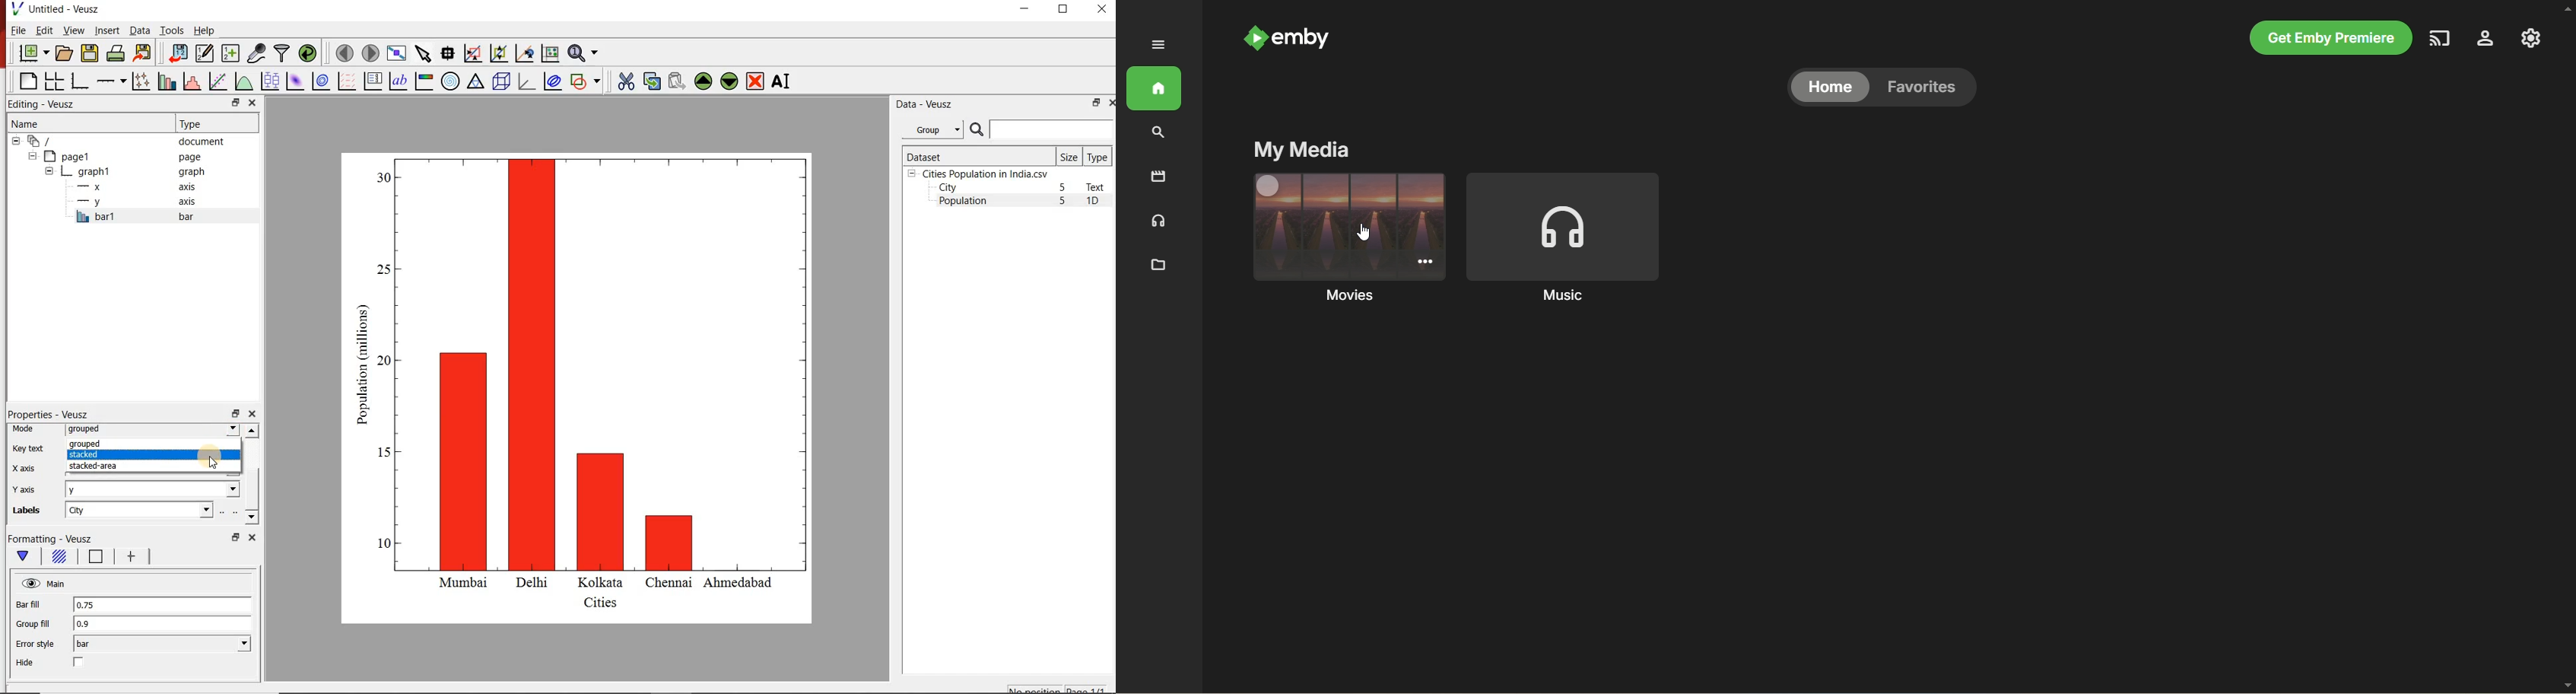 This screenshot has width=2576, height=700. Describe the element at coordinates (54, 81) in the screenshot. I see `arrange graphs in a grid` at that location.